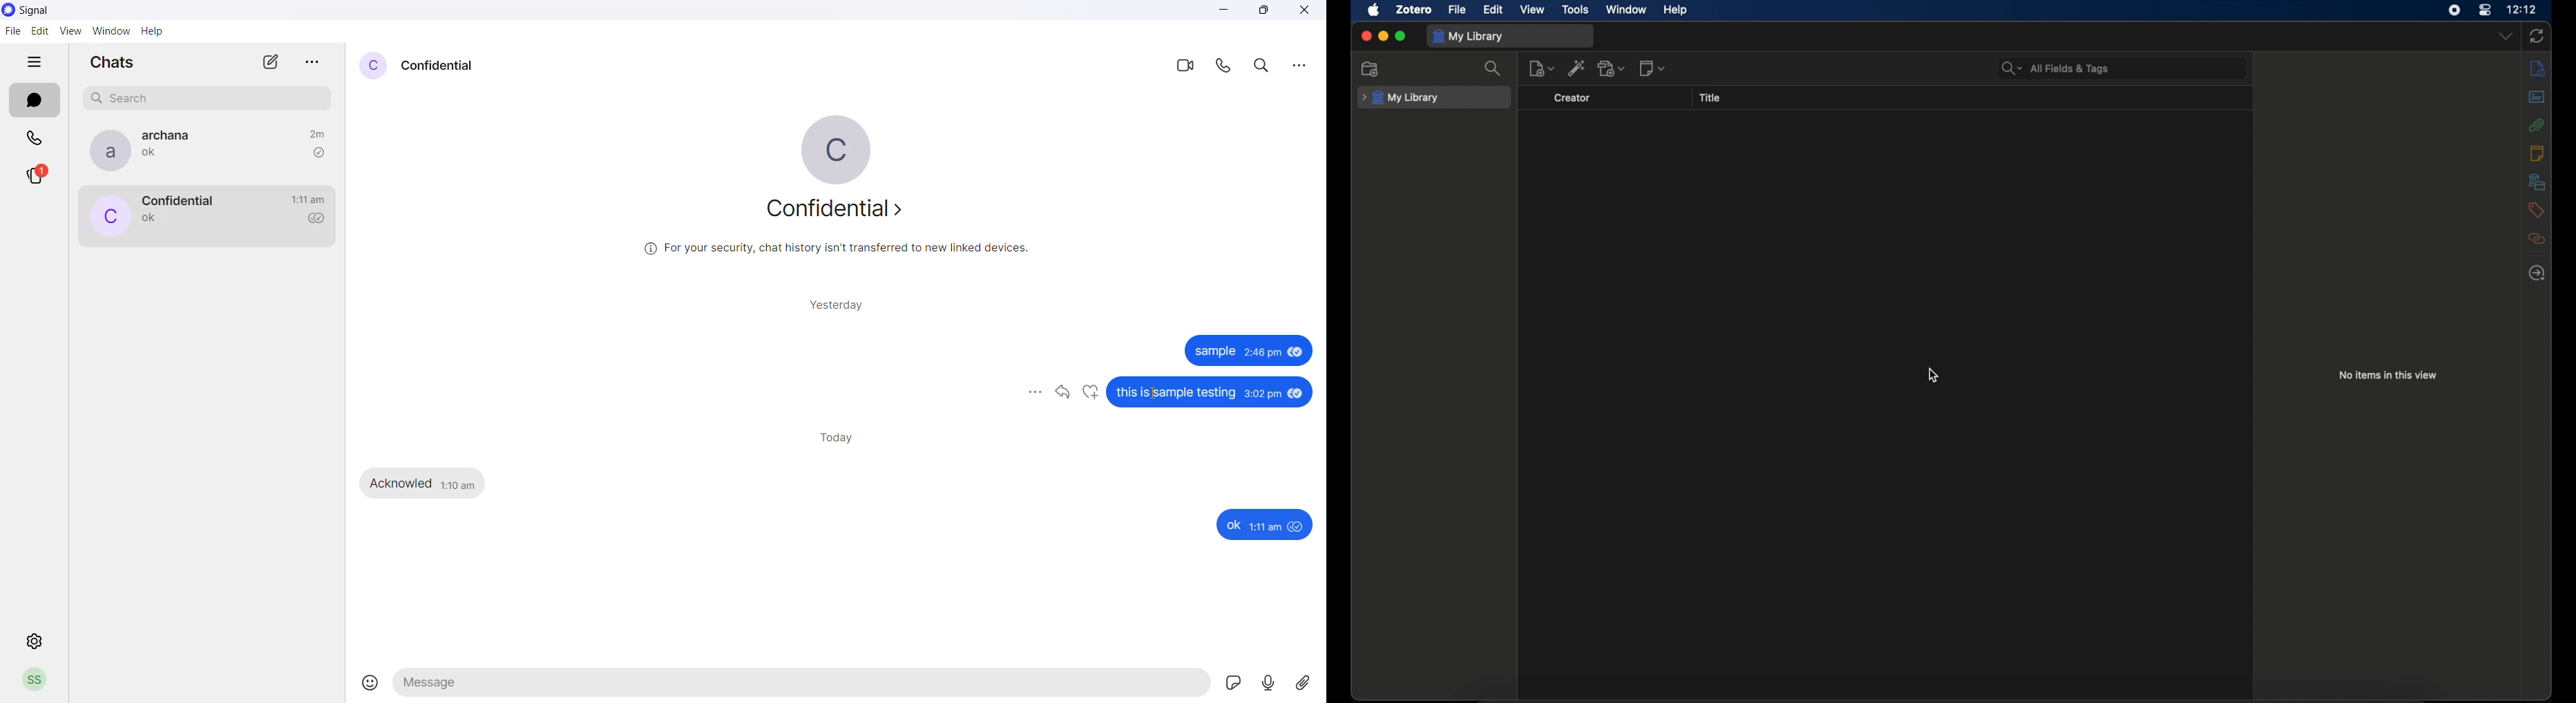 Image resolution: width=2576 pixels, height=728 pixels. Describe the element at coordinates (1089, 394) in the screenshot. I see `like` at that location.